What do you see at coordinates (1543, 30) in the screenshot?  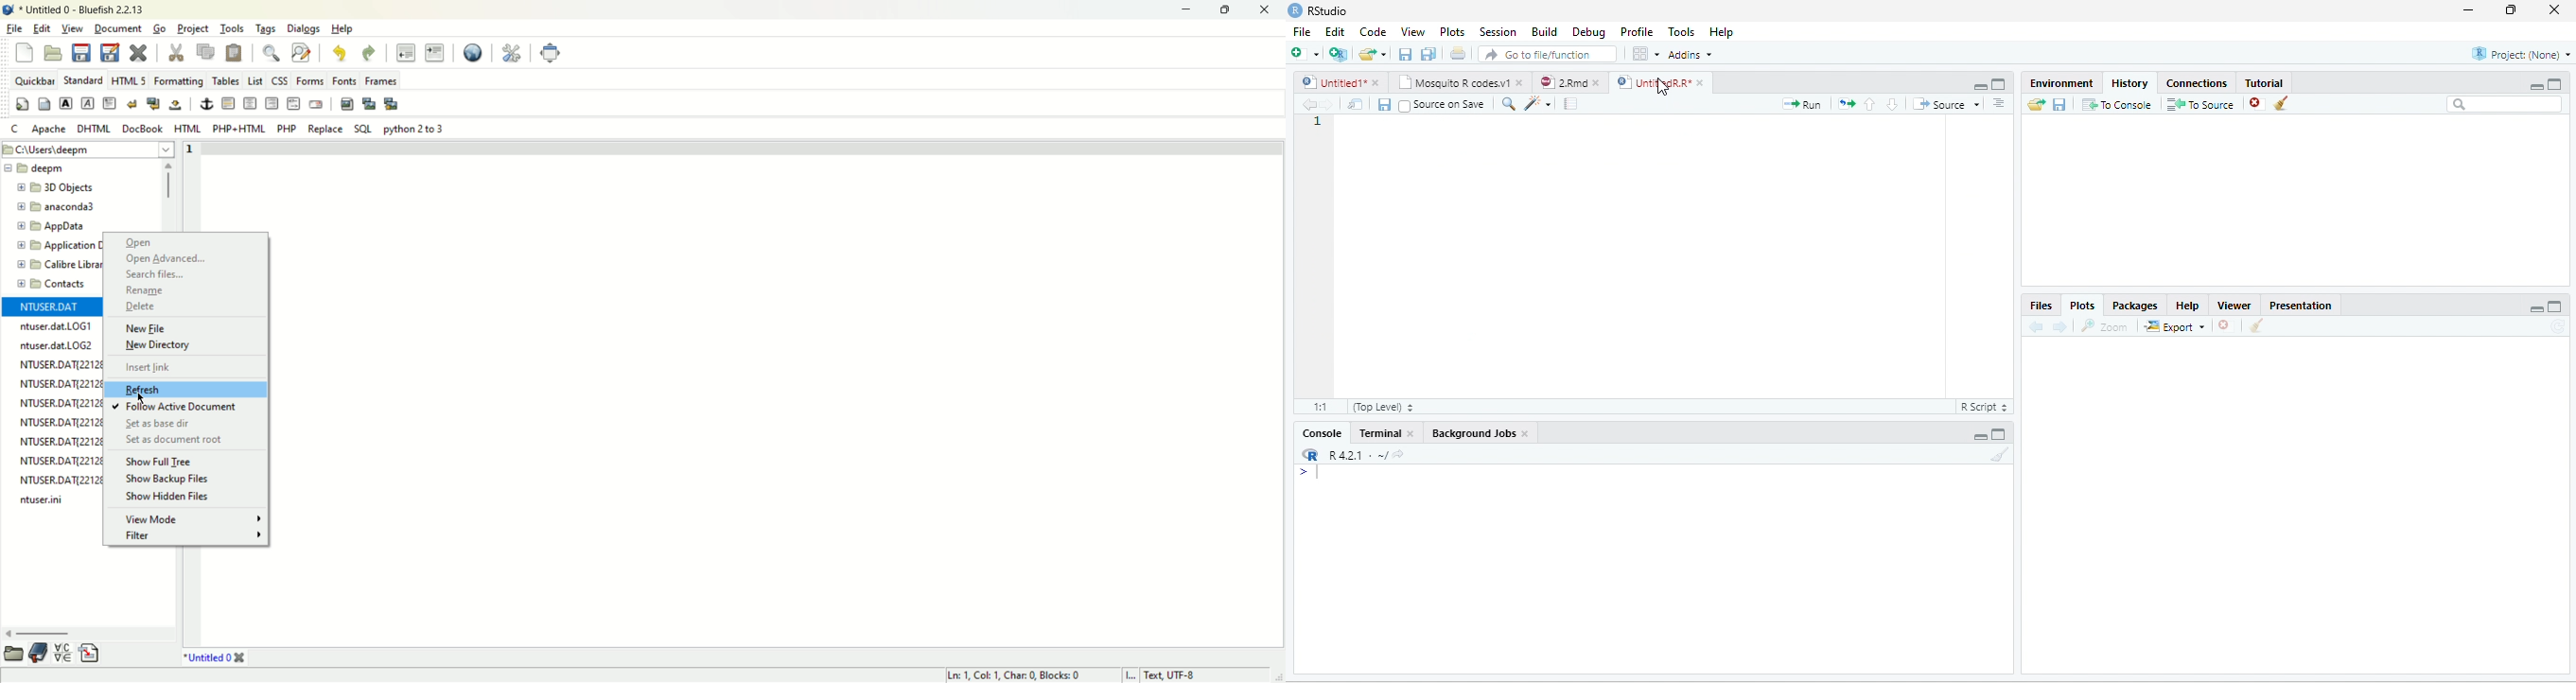 I see `Build` at bounding box center [1543, 30].